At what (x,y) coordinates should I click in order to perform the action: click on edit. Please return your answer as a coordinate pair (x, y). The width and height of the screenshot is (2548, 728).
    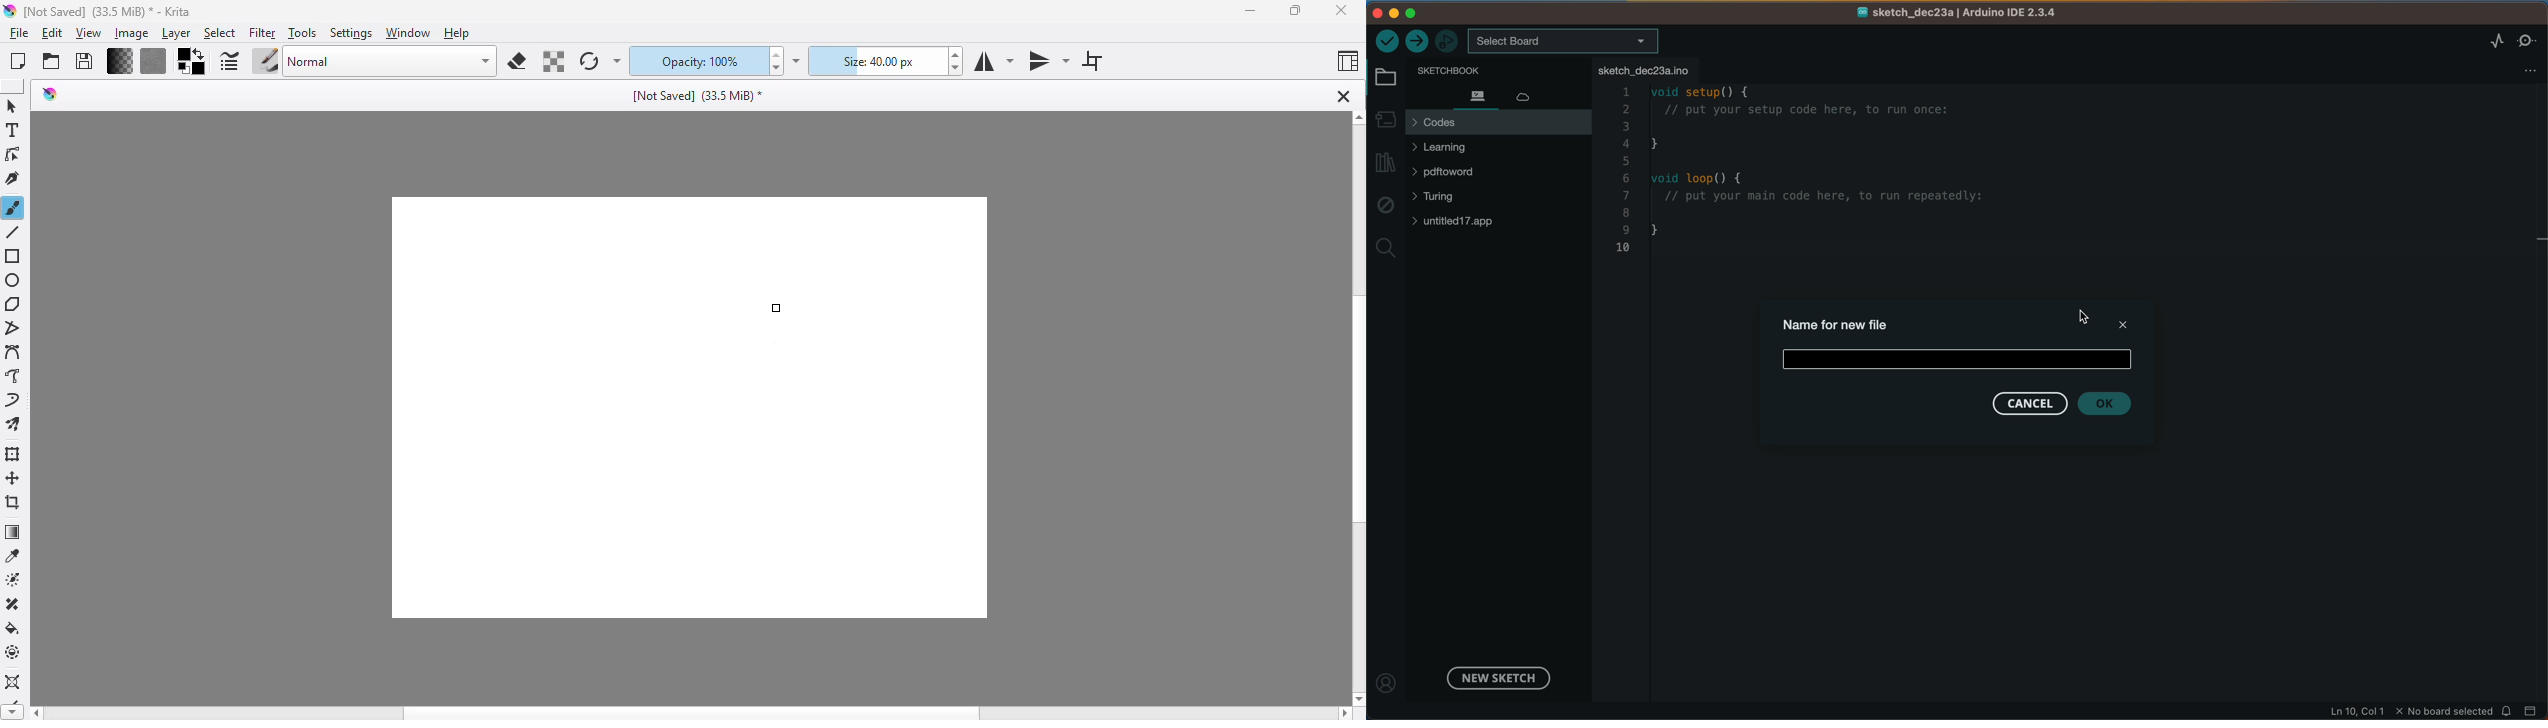
    Looking at the image, I should click on (52, 34).